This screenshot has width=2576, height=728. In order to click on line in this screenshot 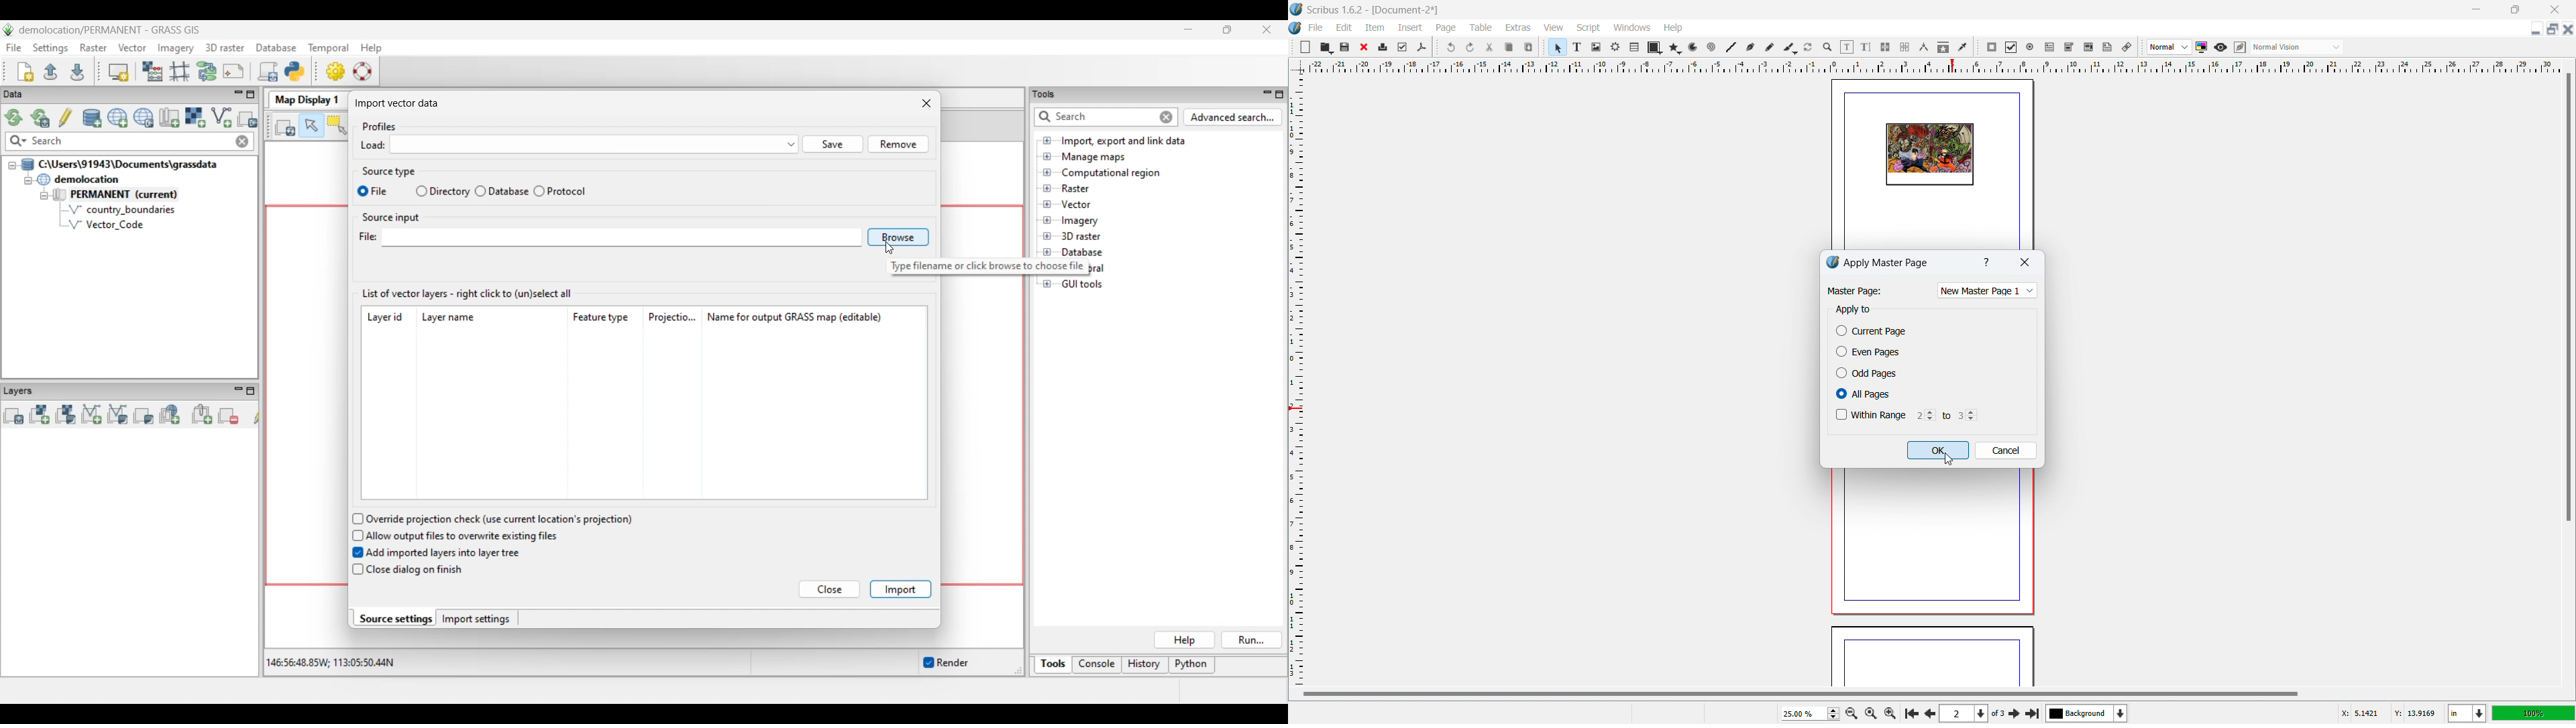, I will do `click(1730, 48)`.